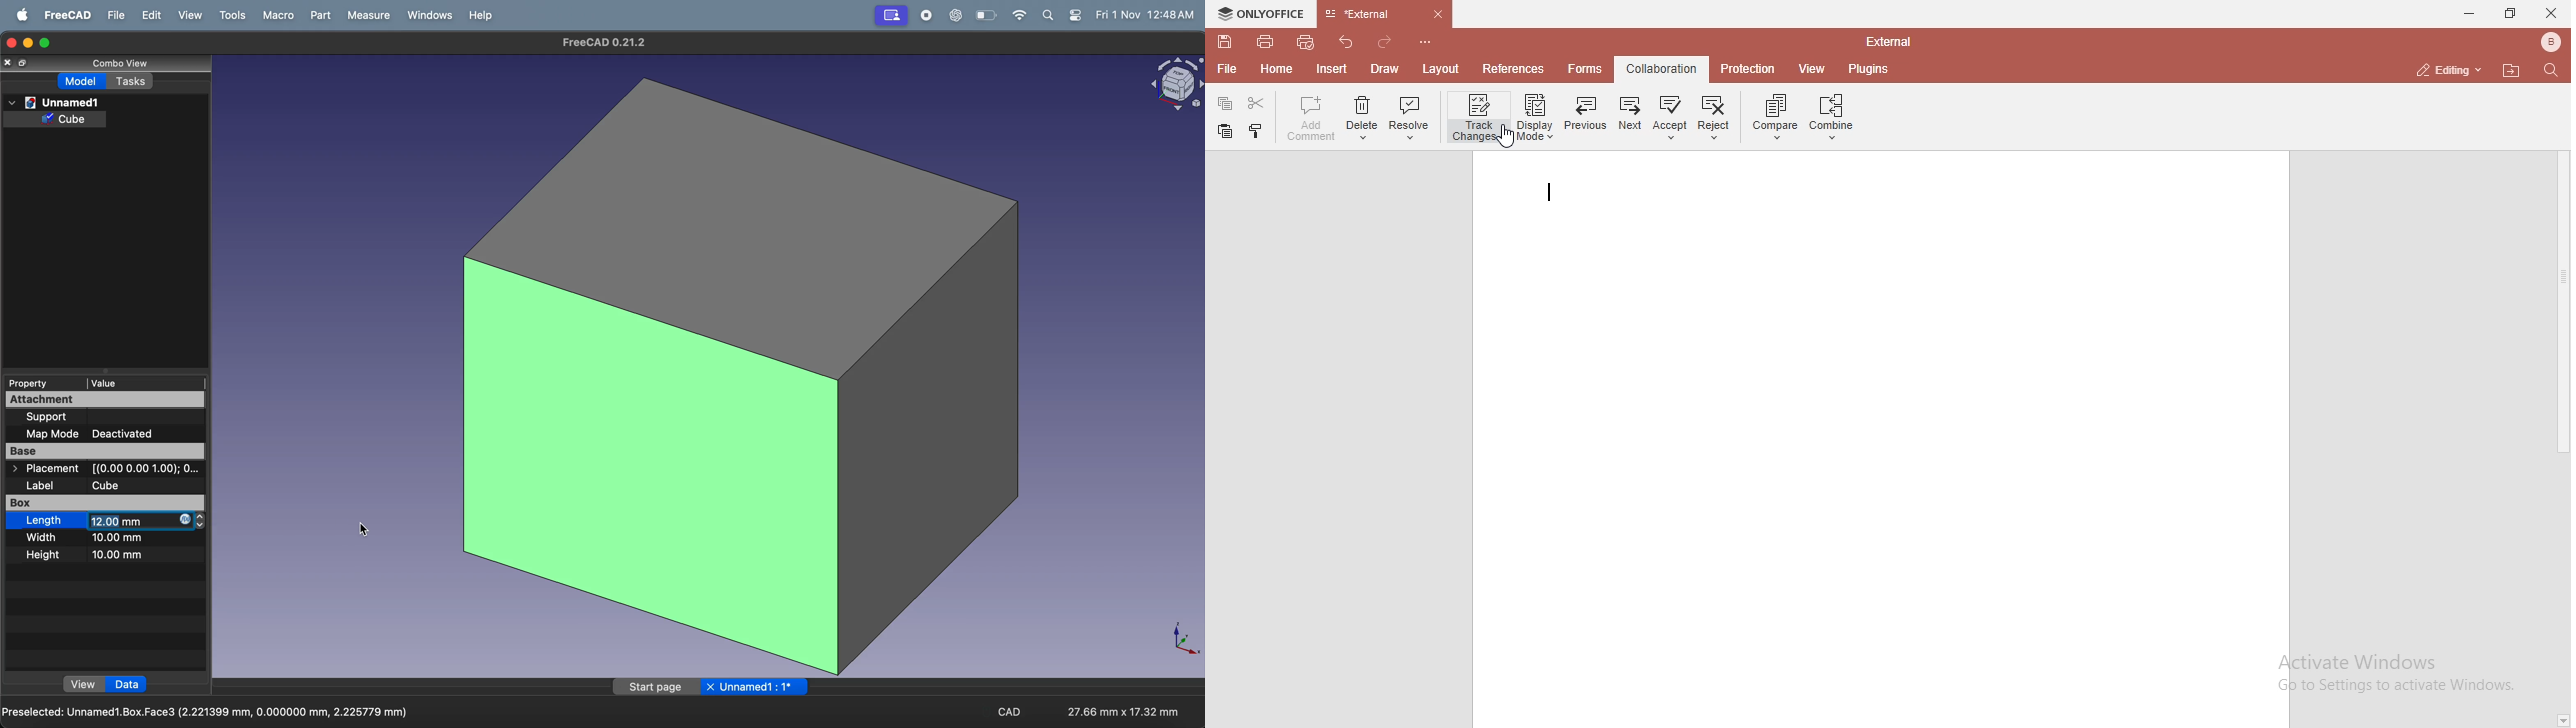 Image resolution: width=2576 pixels, height=728 pixels. Describe the element at coordinates (90, 485) in the screenshot. I see `label cube` at that location.